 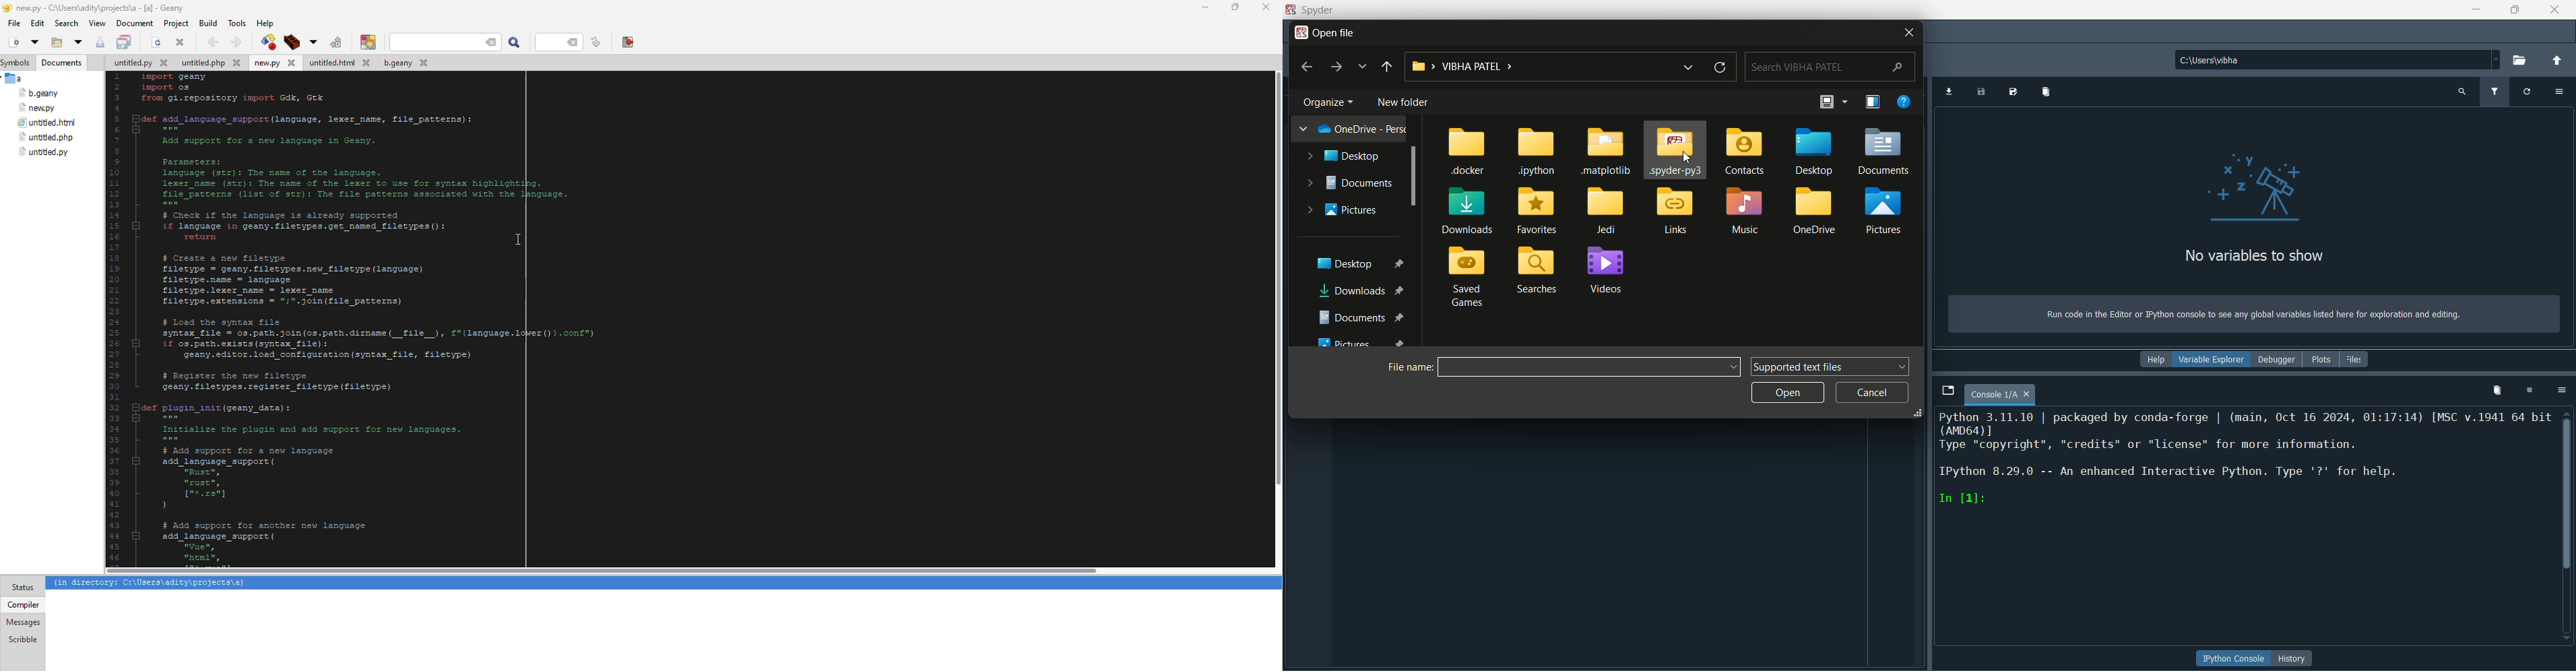 I want to click on folder, so click(x=1676, y=150).